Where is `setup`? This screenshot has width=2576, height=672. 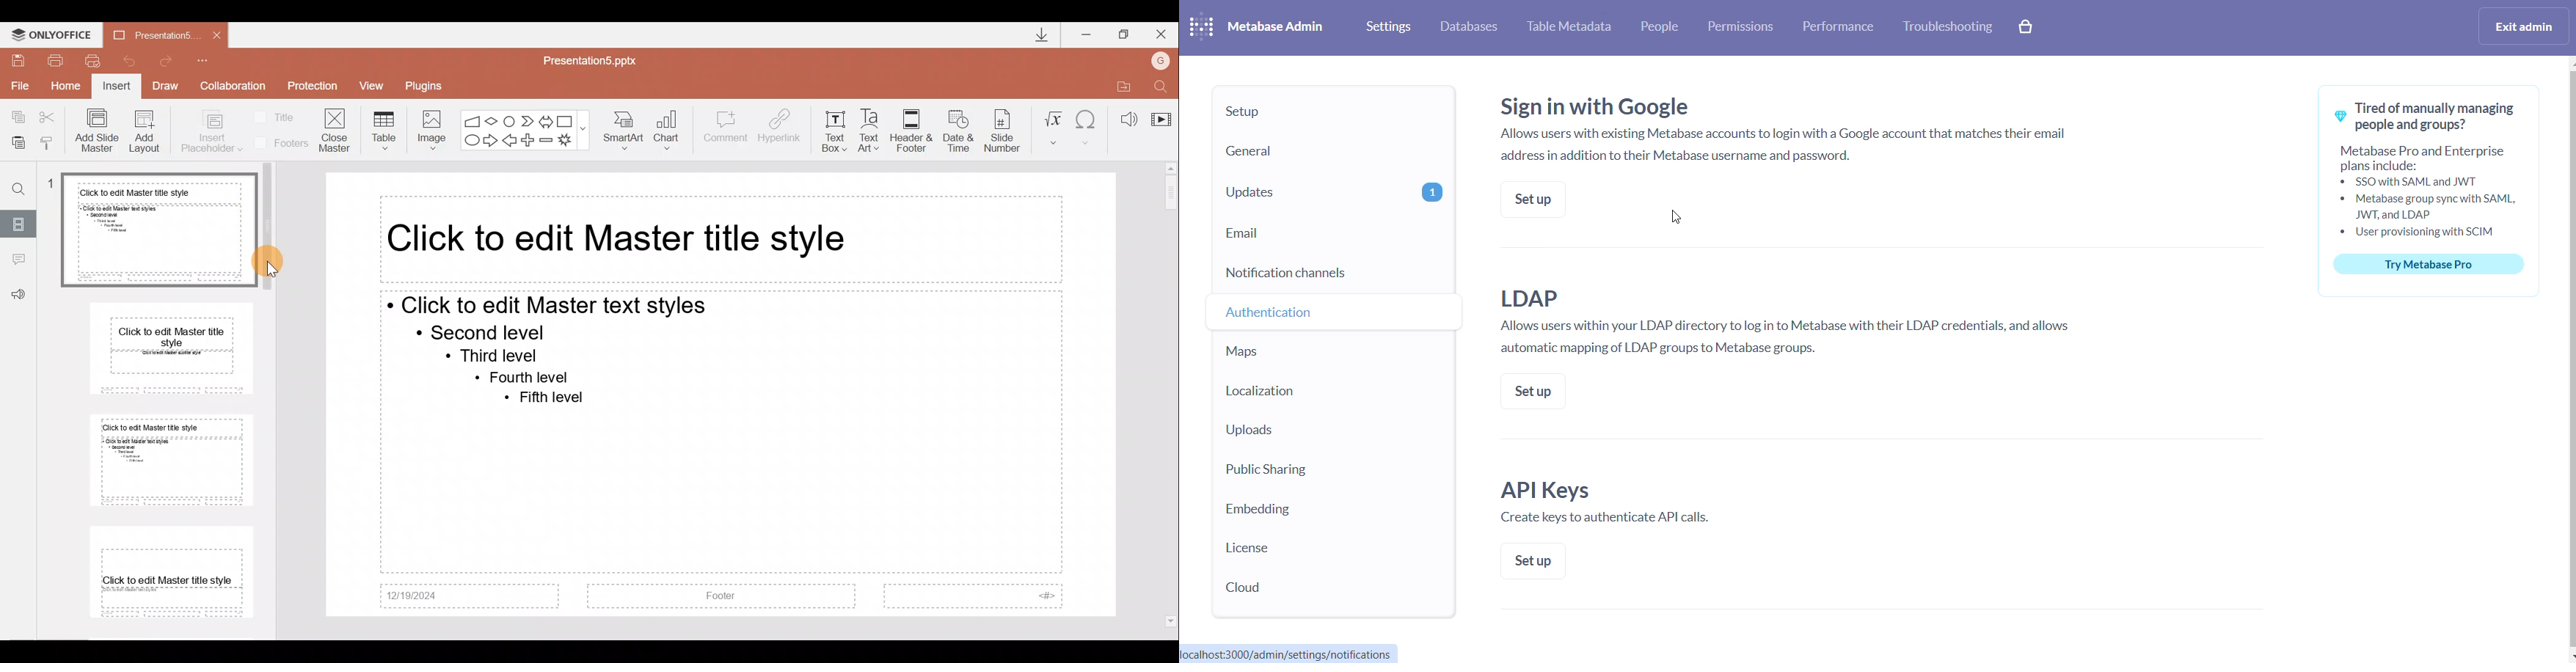
setup is located at coordinates (1320, 111).